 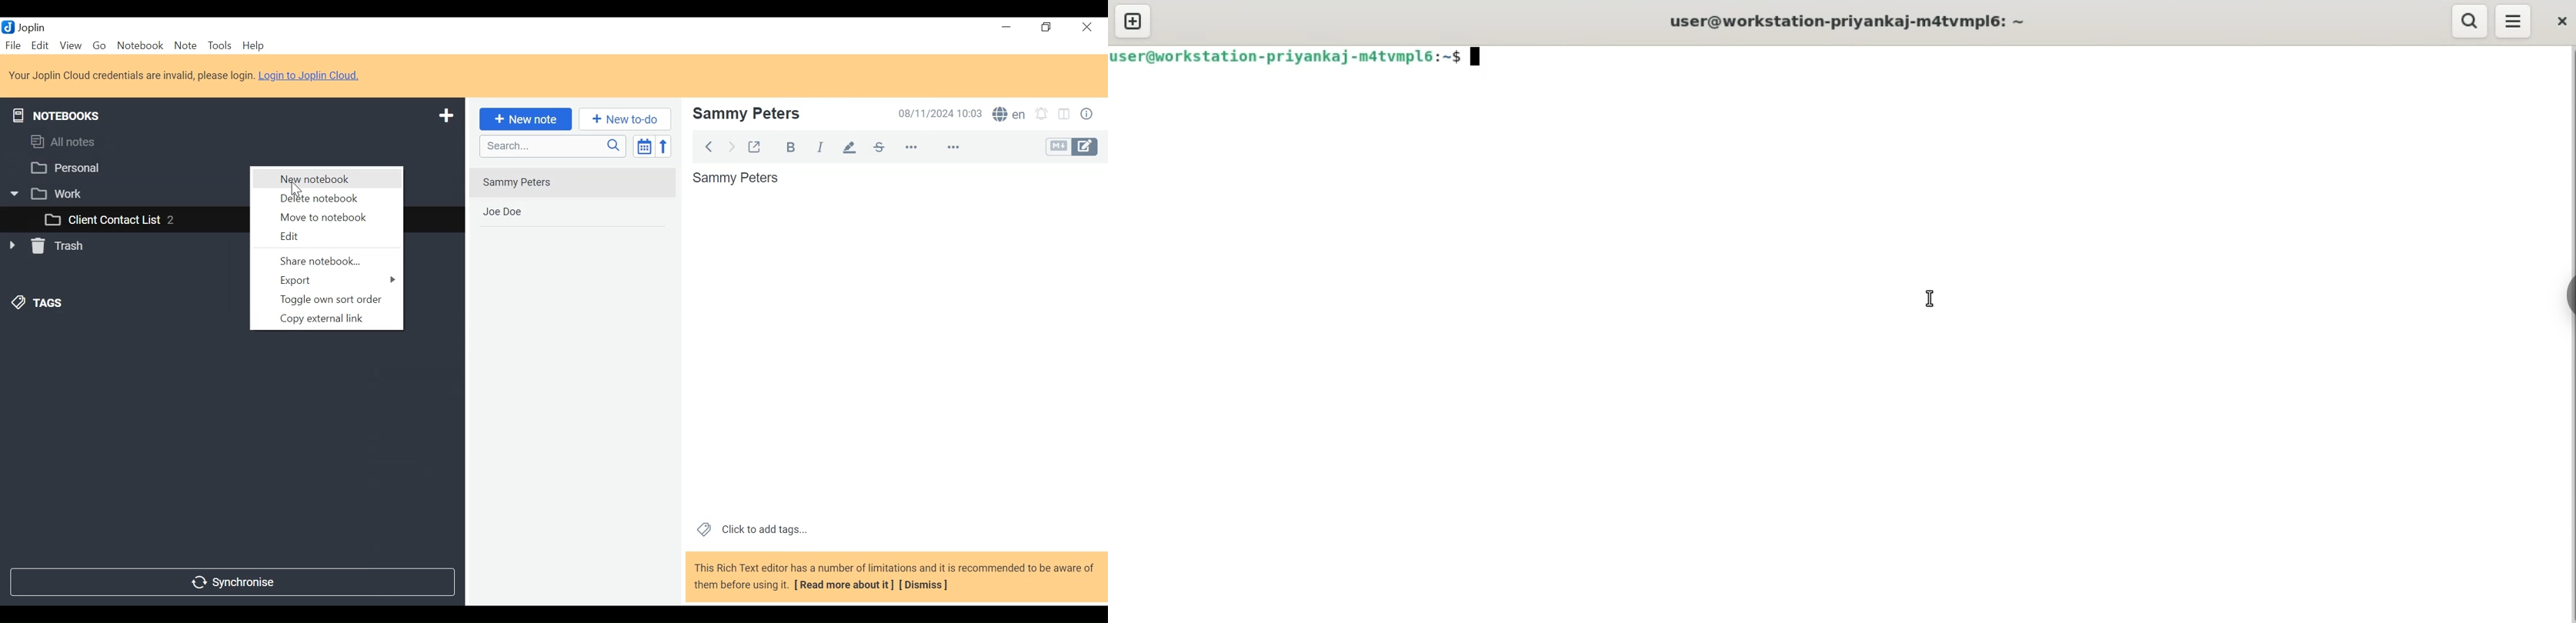 What do you see at coordinates (1070, 147) in the screenshot?
I see `Toggle Editor` at bounding box center [1070, 147].